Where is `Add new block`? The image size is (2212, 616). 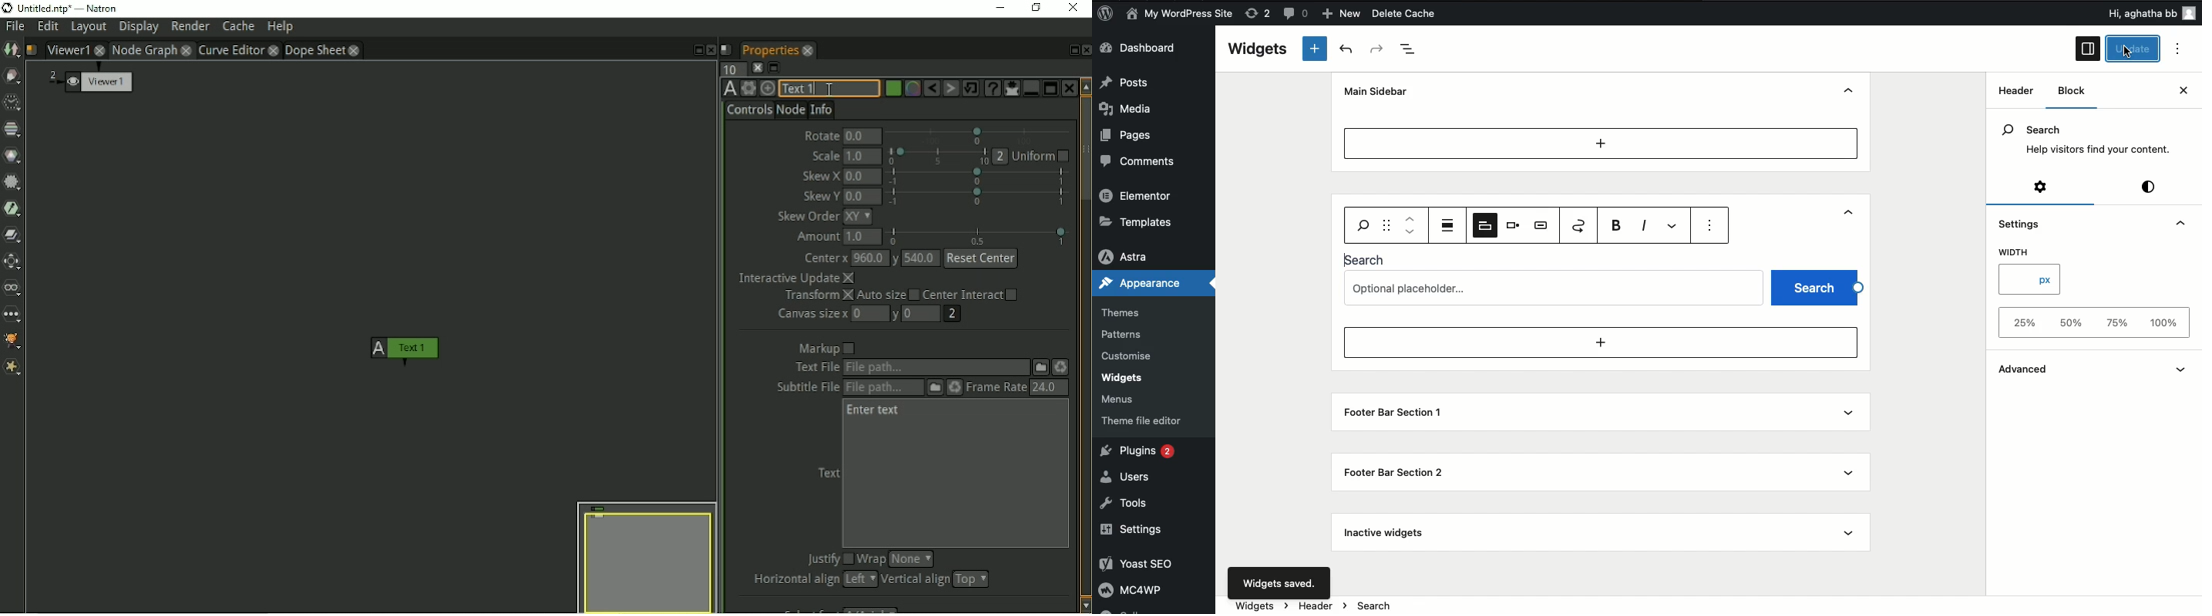
Add new block is located at coordinates (1314, 49).